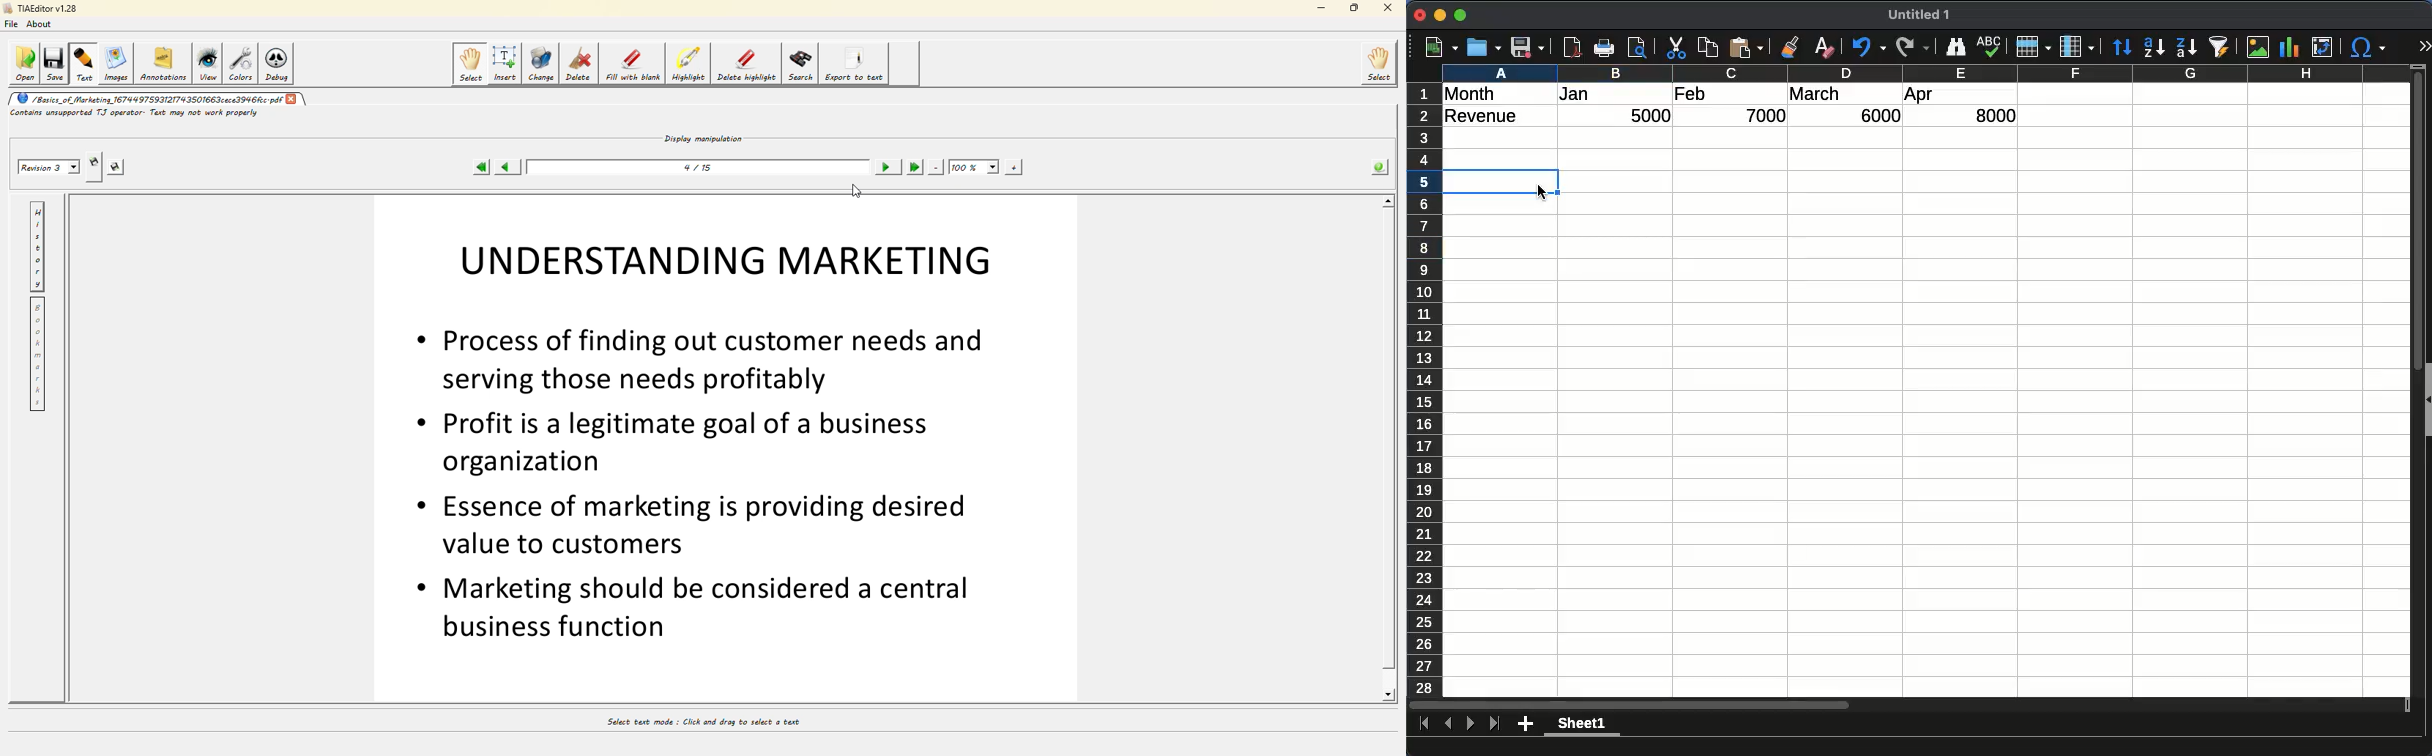 This screenshot has height=756, width=2436. Describe the element at coordinates (1995, 115) in the screenshot. I see `8000` at that location.